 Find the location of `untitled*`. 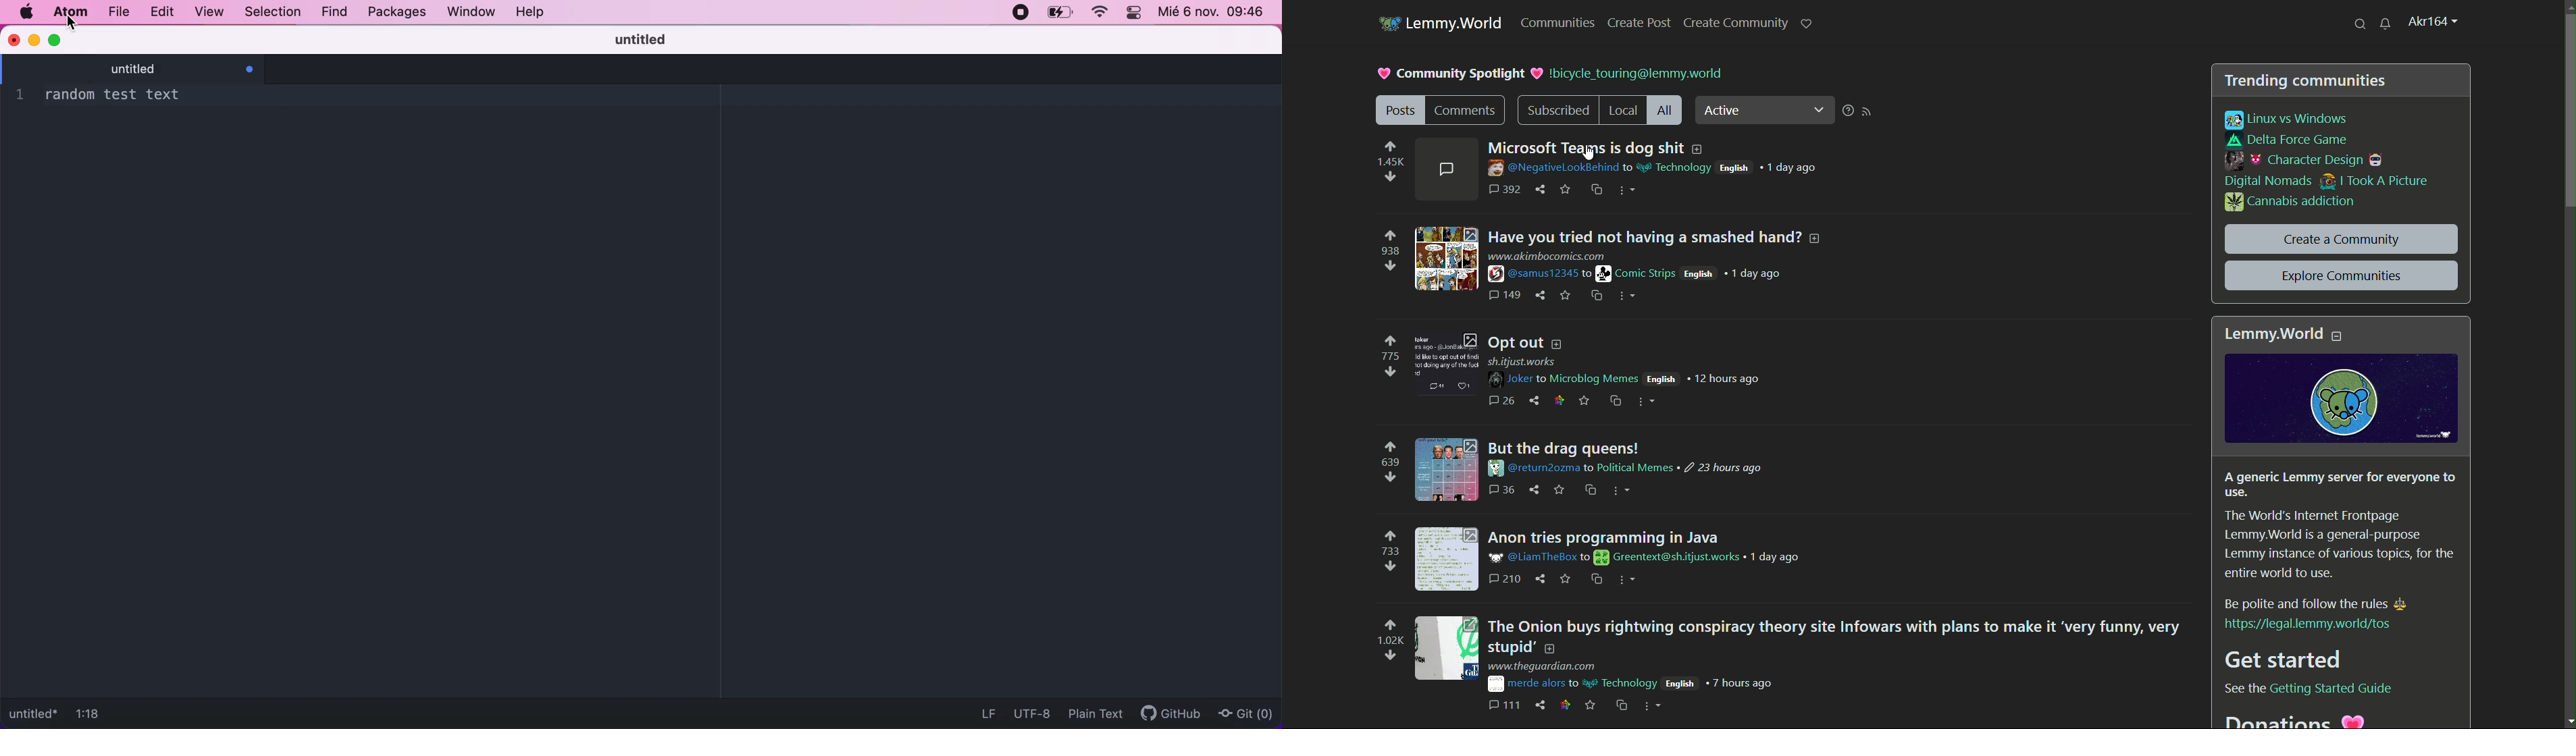

untitled* is located at coordinates (32, 714).